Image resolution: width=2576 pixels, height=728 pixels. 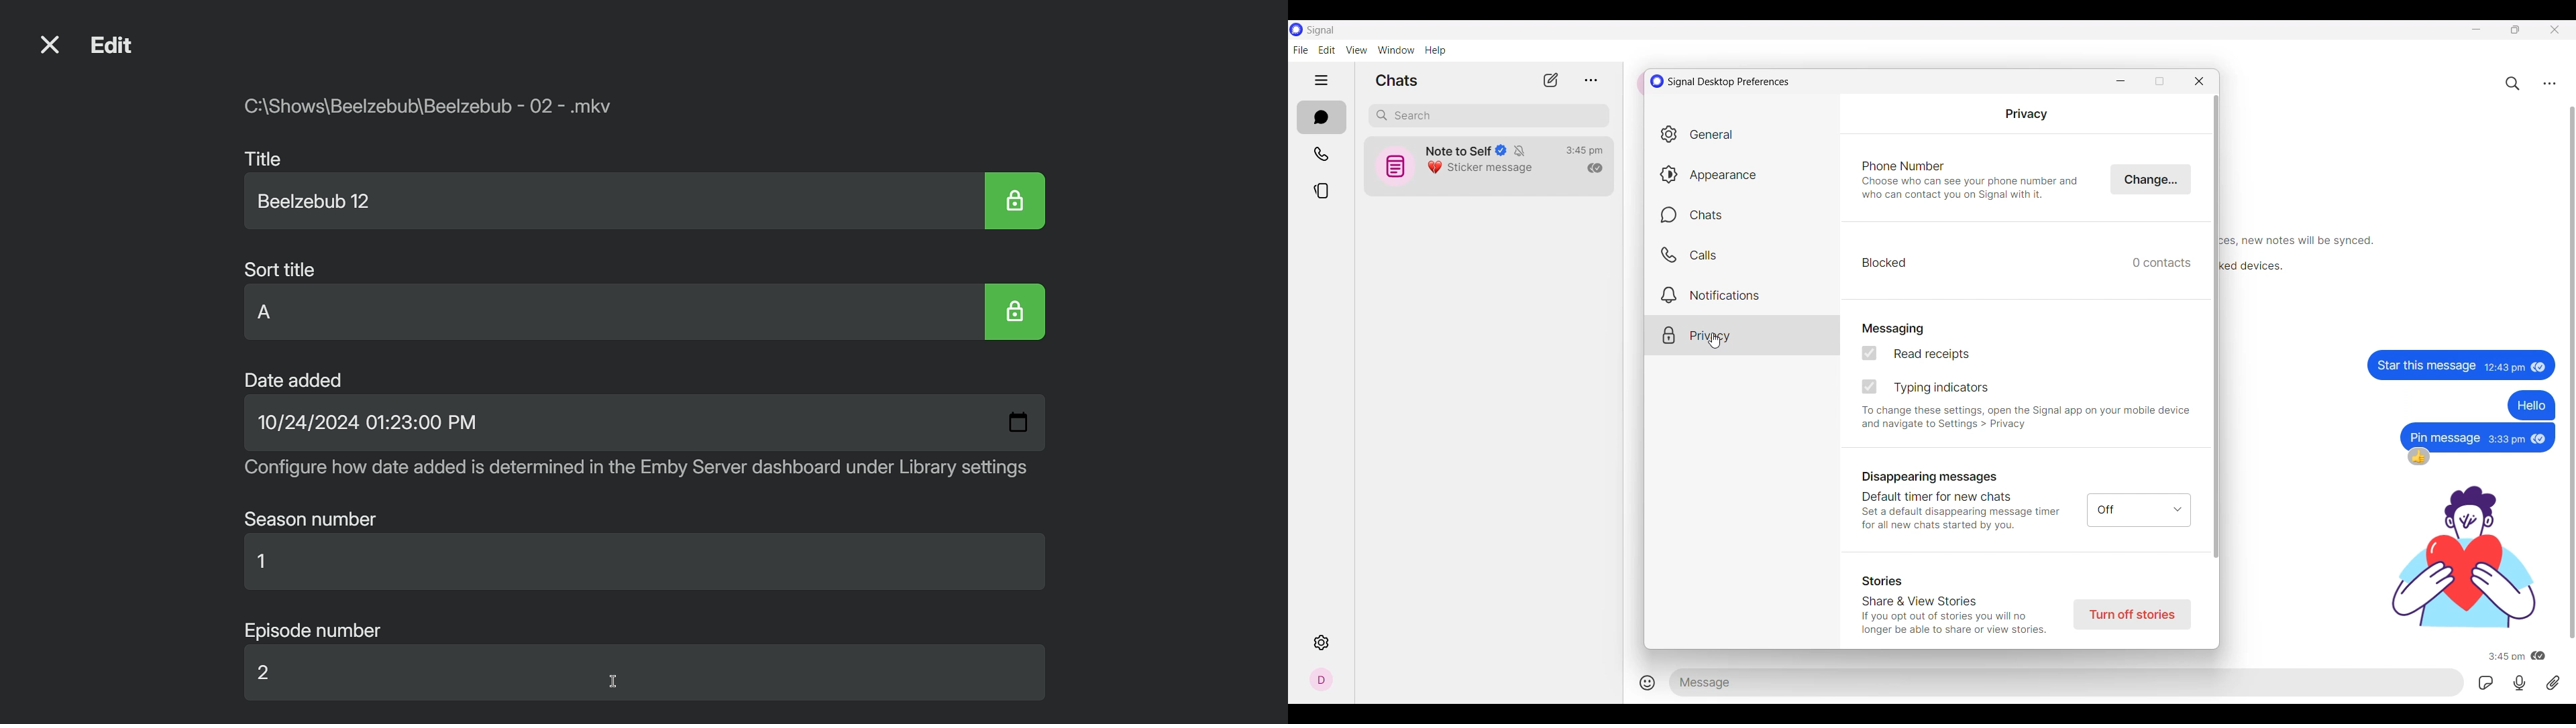 I want to click on message has been read, so click(x=2538, y=654).